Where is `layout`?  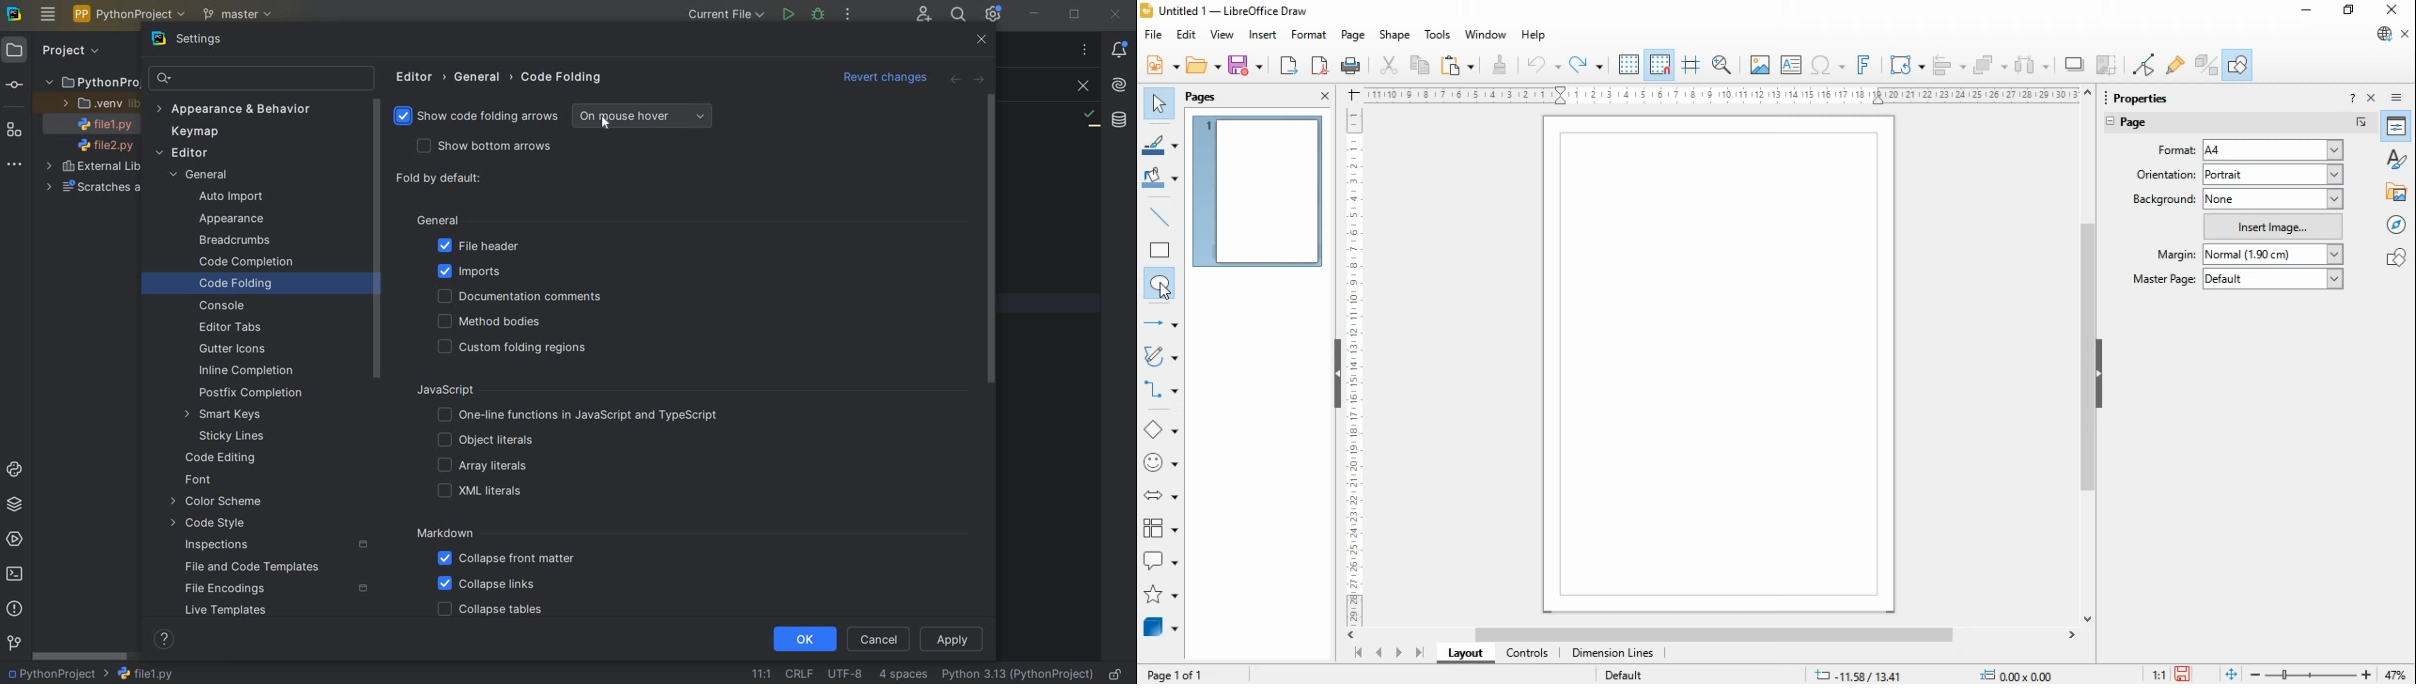
layout is located at coordinates (1464, 653).